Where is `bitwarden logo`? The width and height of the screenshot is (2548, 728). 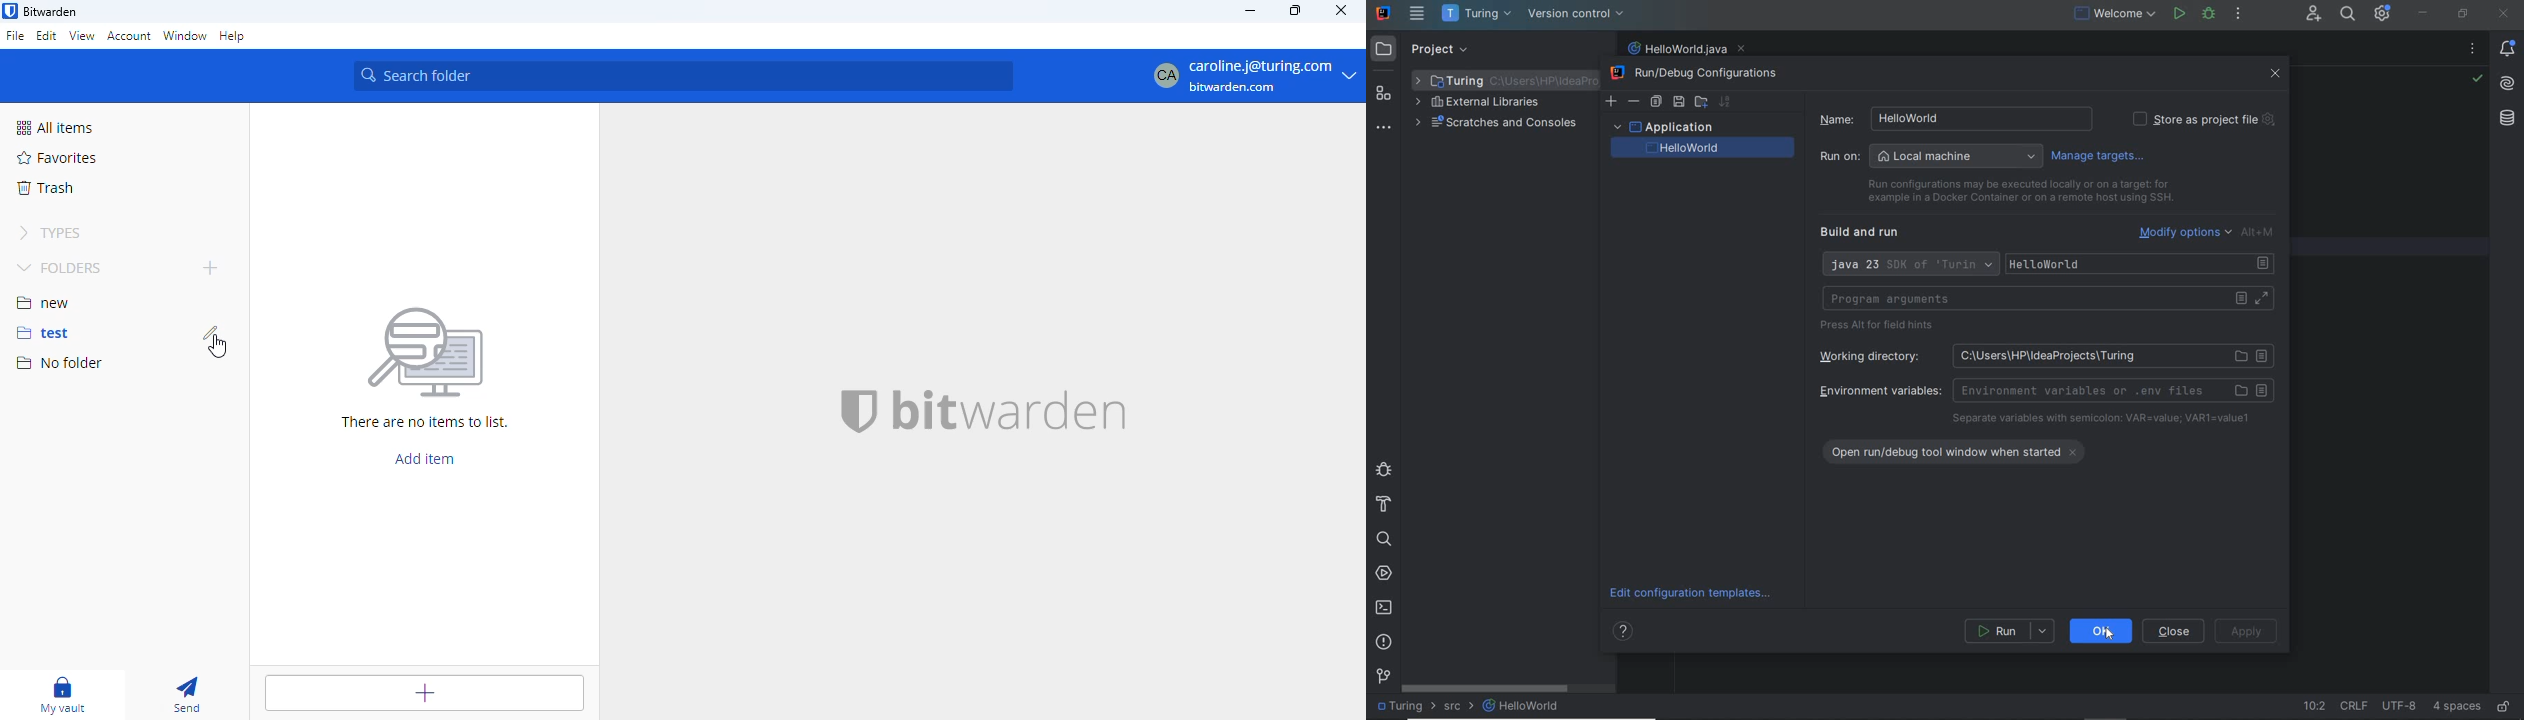 bitwarden logo is located at coordinates (857, 408).